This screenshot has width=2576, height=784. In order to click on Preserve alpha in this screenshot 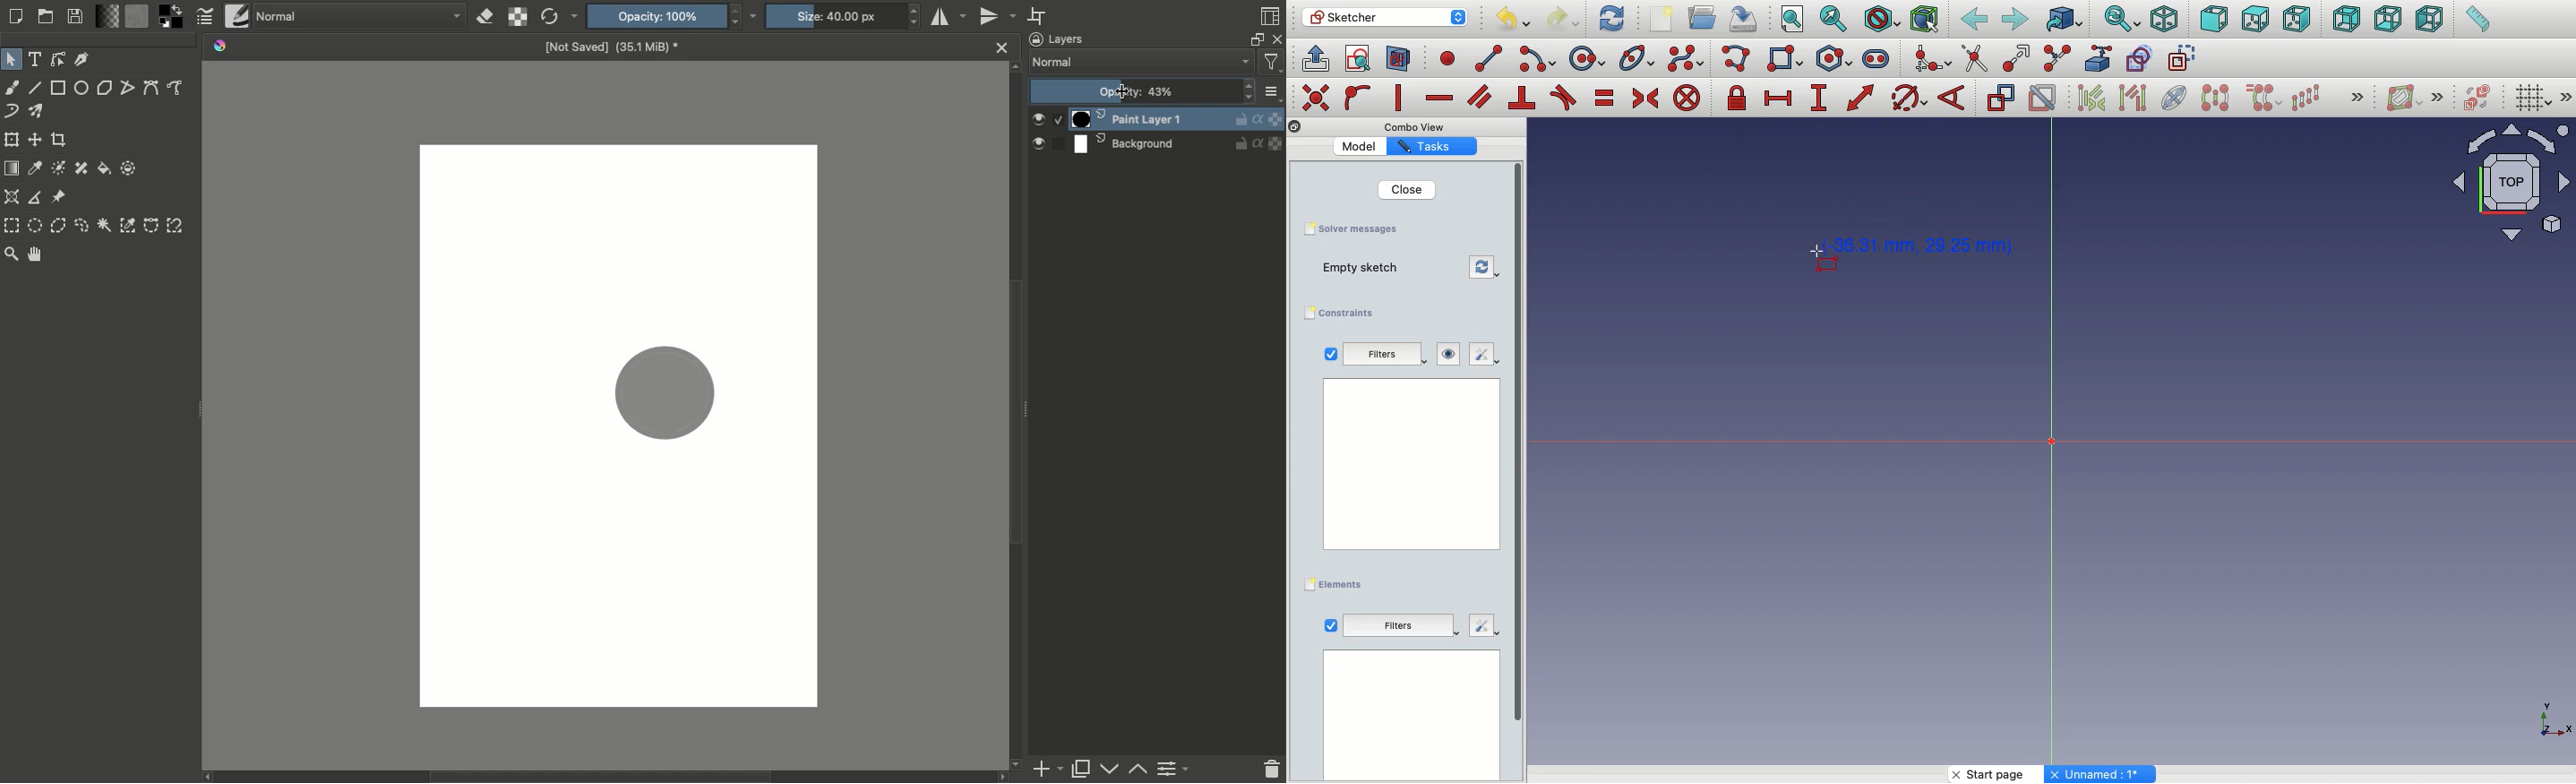, I will do `click(519, 16)`.